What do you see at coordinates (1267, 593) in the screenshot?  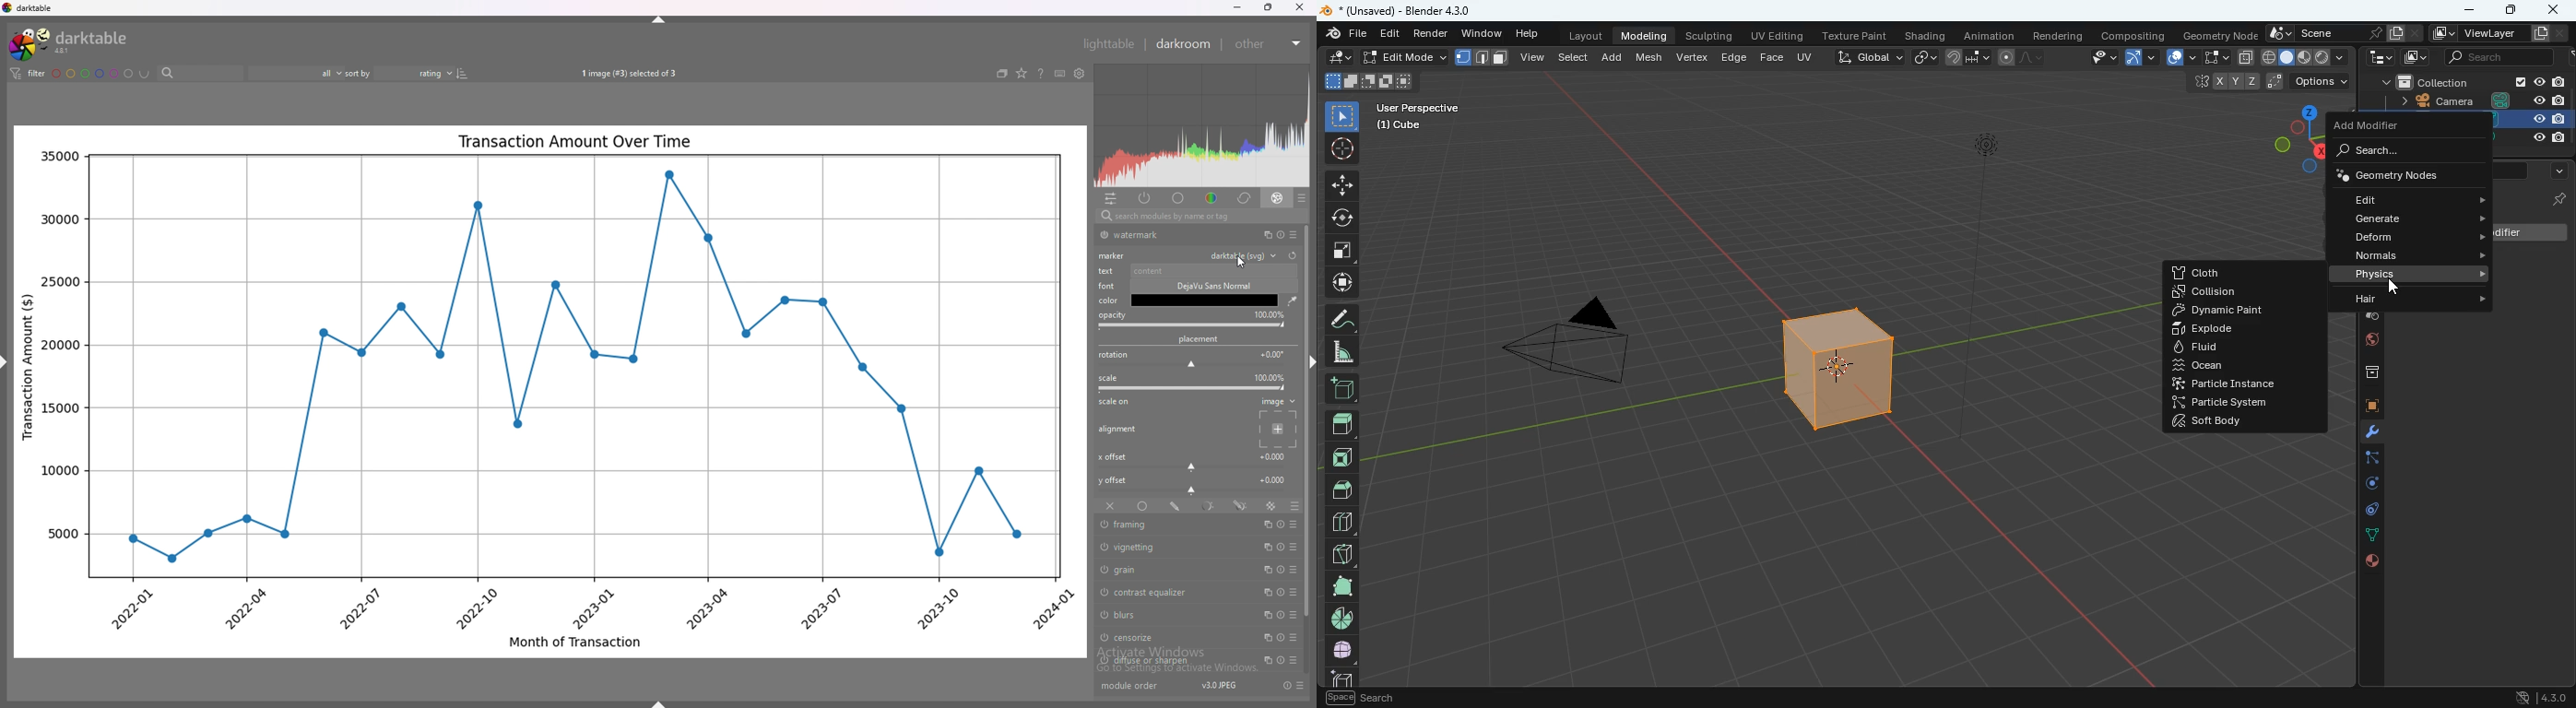 I see `multiple instances action` at bounding box center [1267, 593].